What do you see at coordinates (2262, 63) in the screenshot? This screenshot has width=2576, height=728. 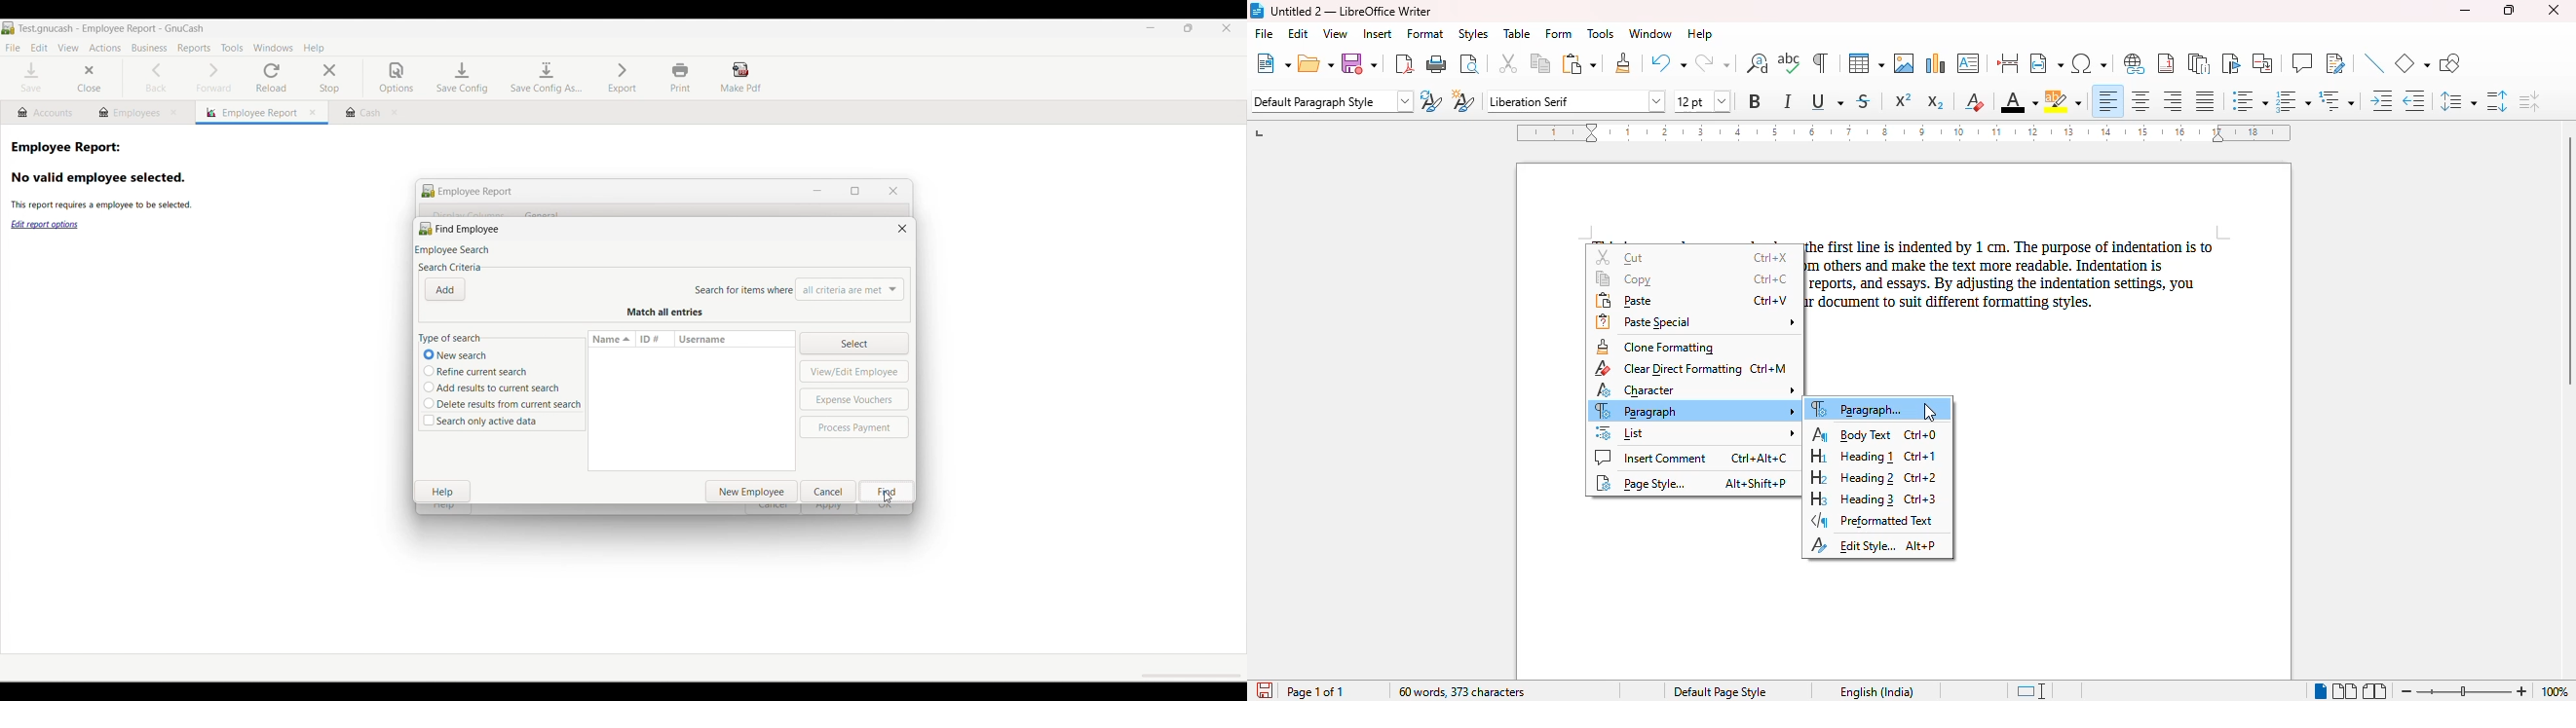 I see `insert cross-reference` at bounding box center [2262, 63].